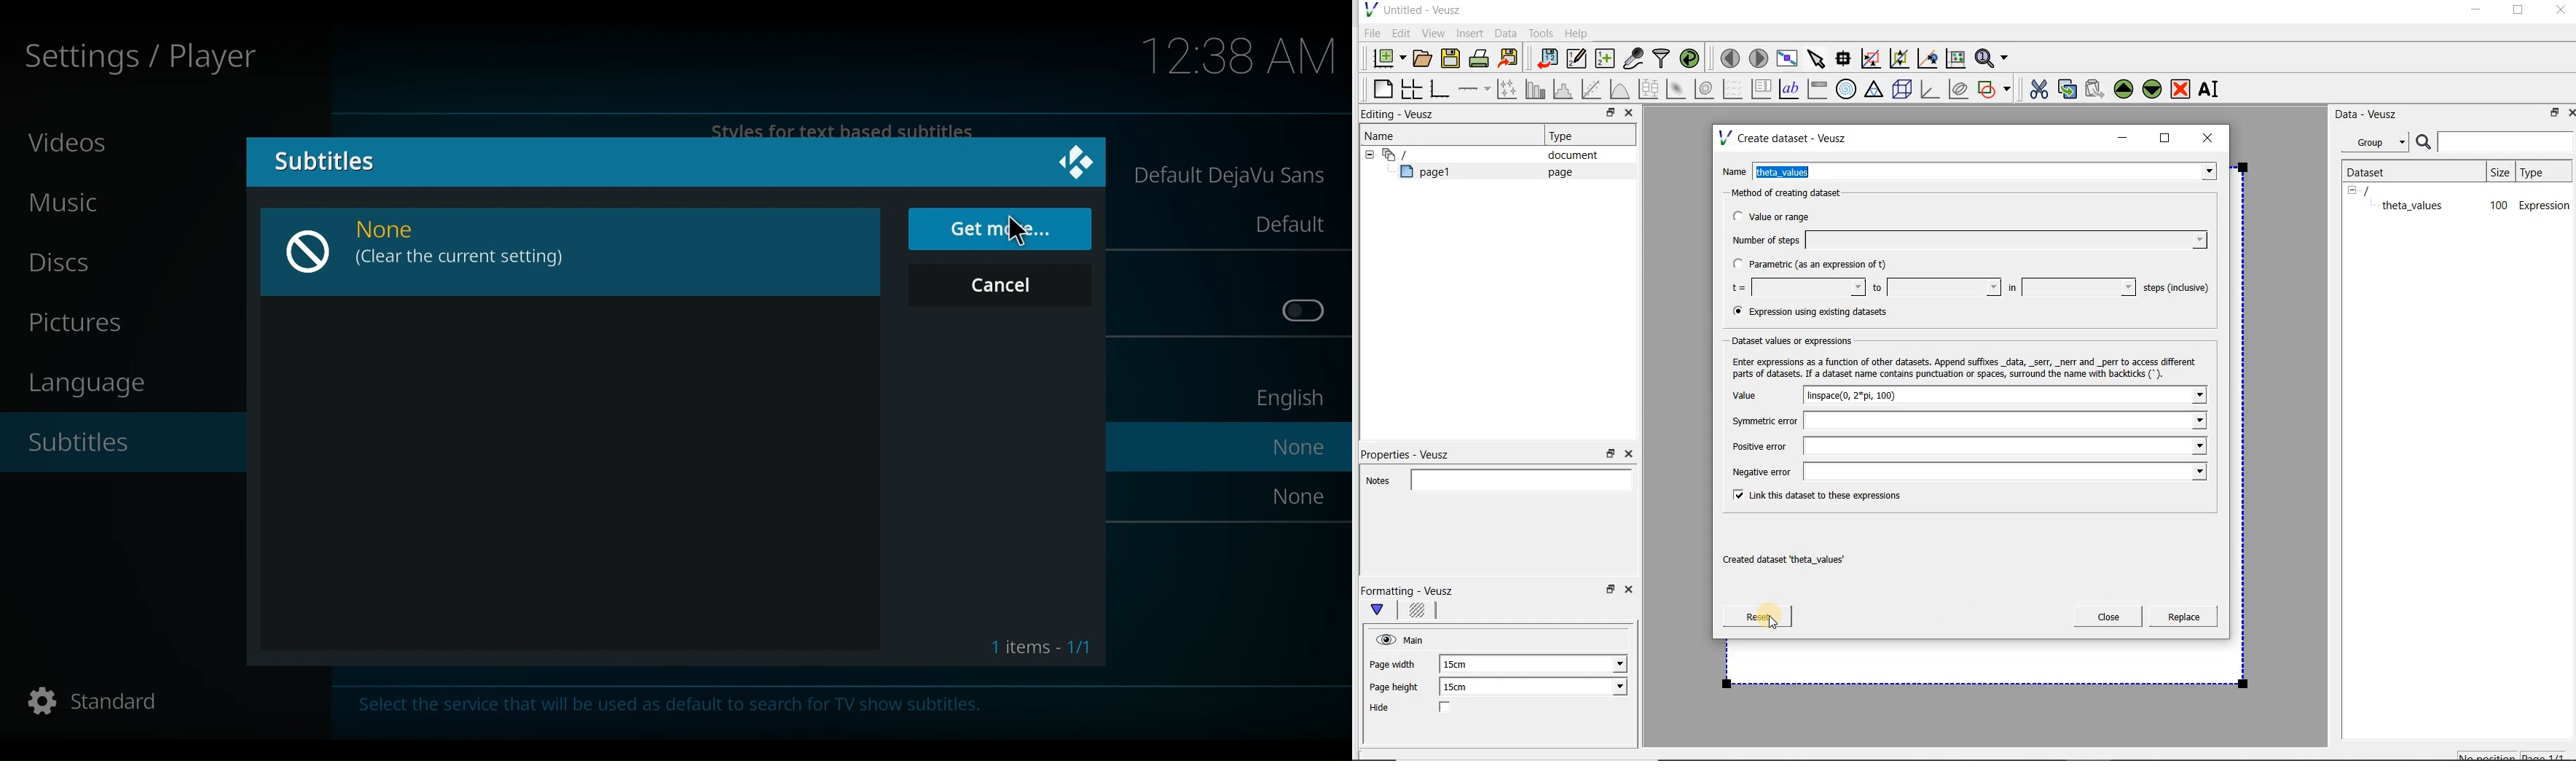 The width and height of the screenshot is (2576, 784). Describe the element at coordinates (1240, 58) in the screenshot. I see `time` at that location.